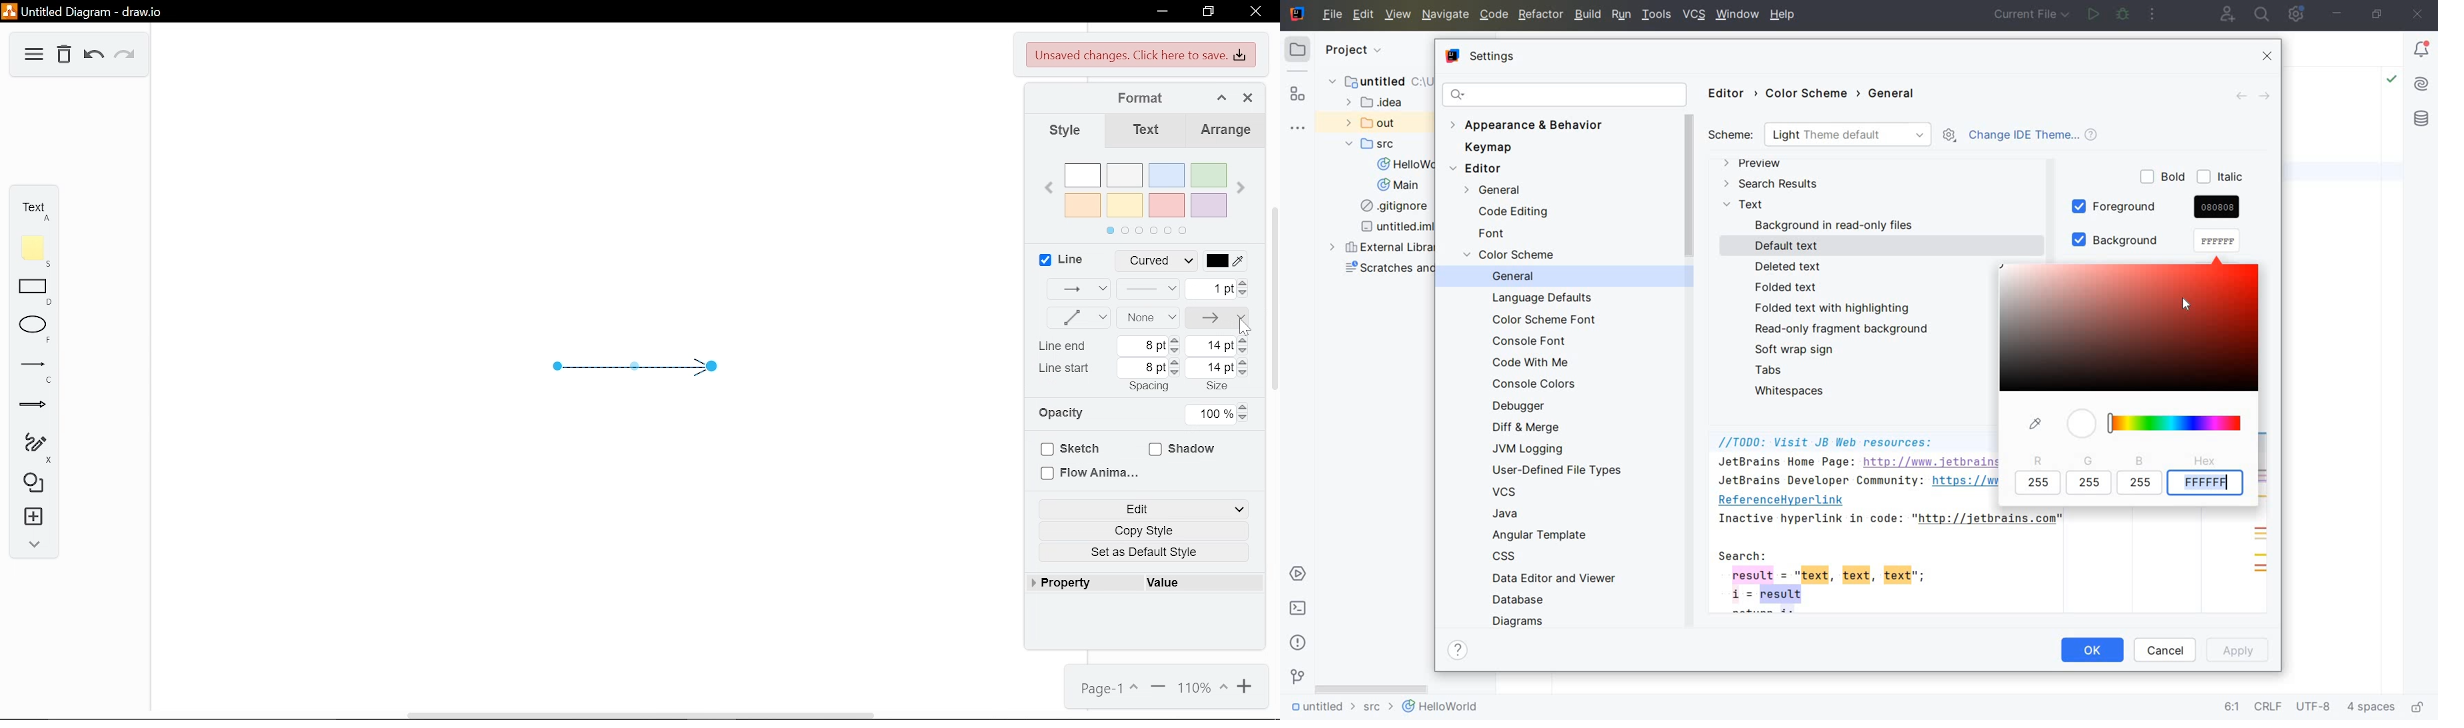 Image resolution: width=2464 pixels, height=728 pixels. I want to click on Undo, so click(93, 55).